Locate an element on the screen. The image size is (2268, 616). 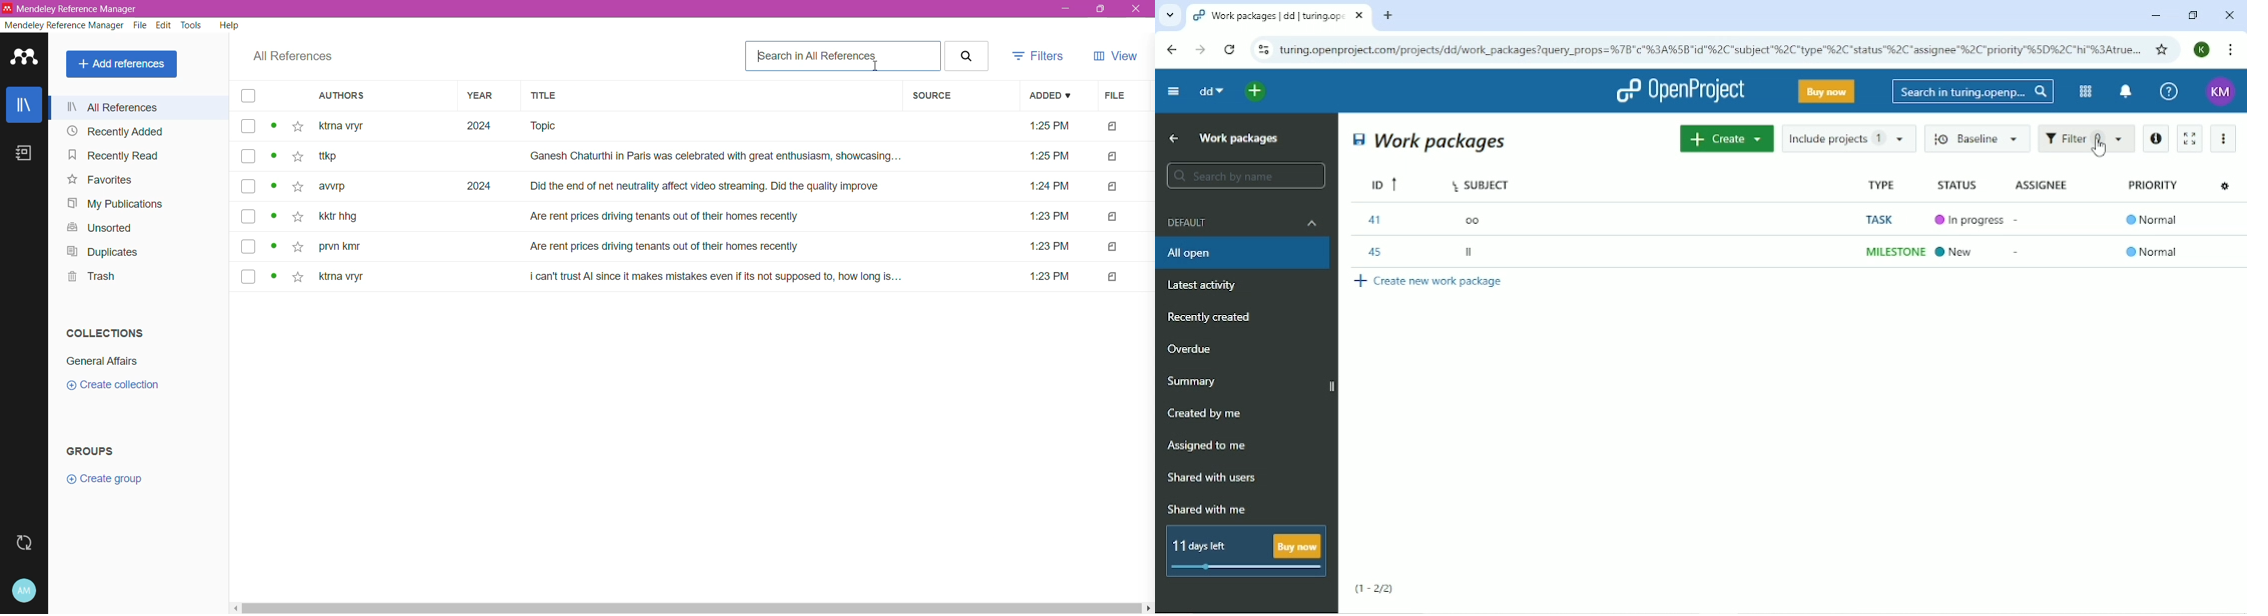
cursor is located at coordinates (2094, 150).